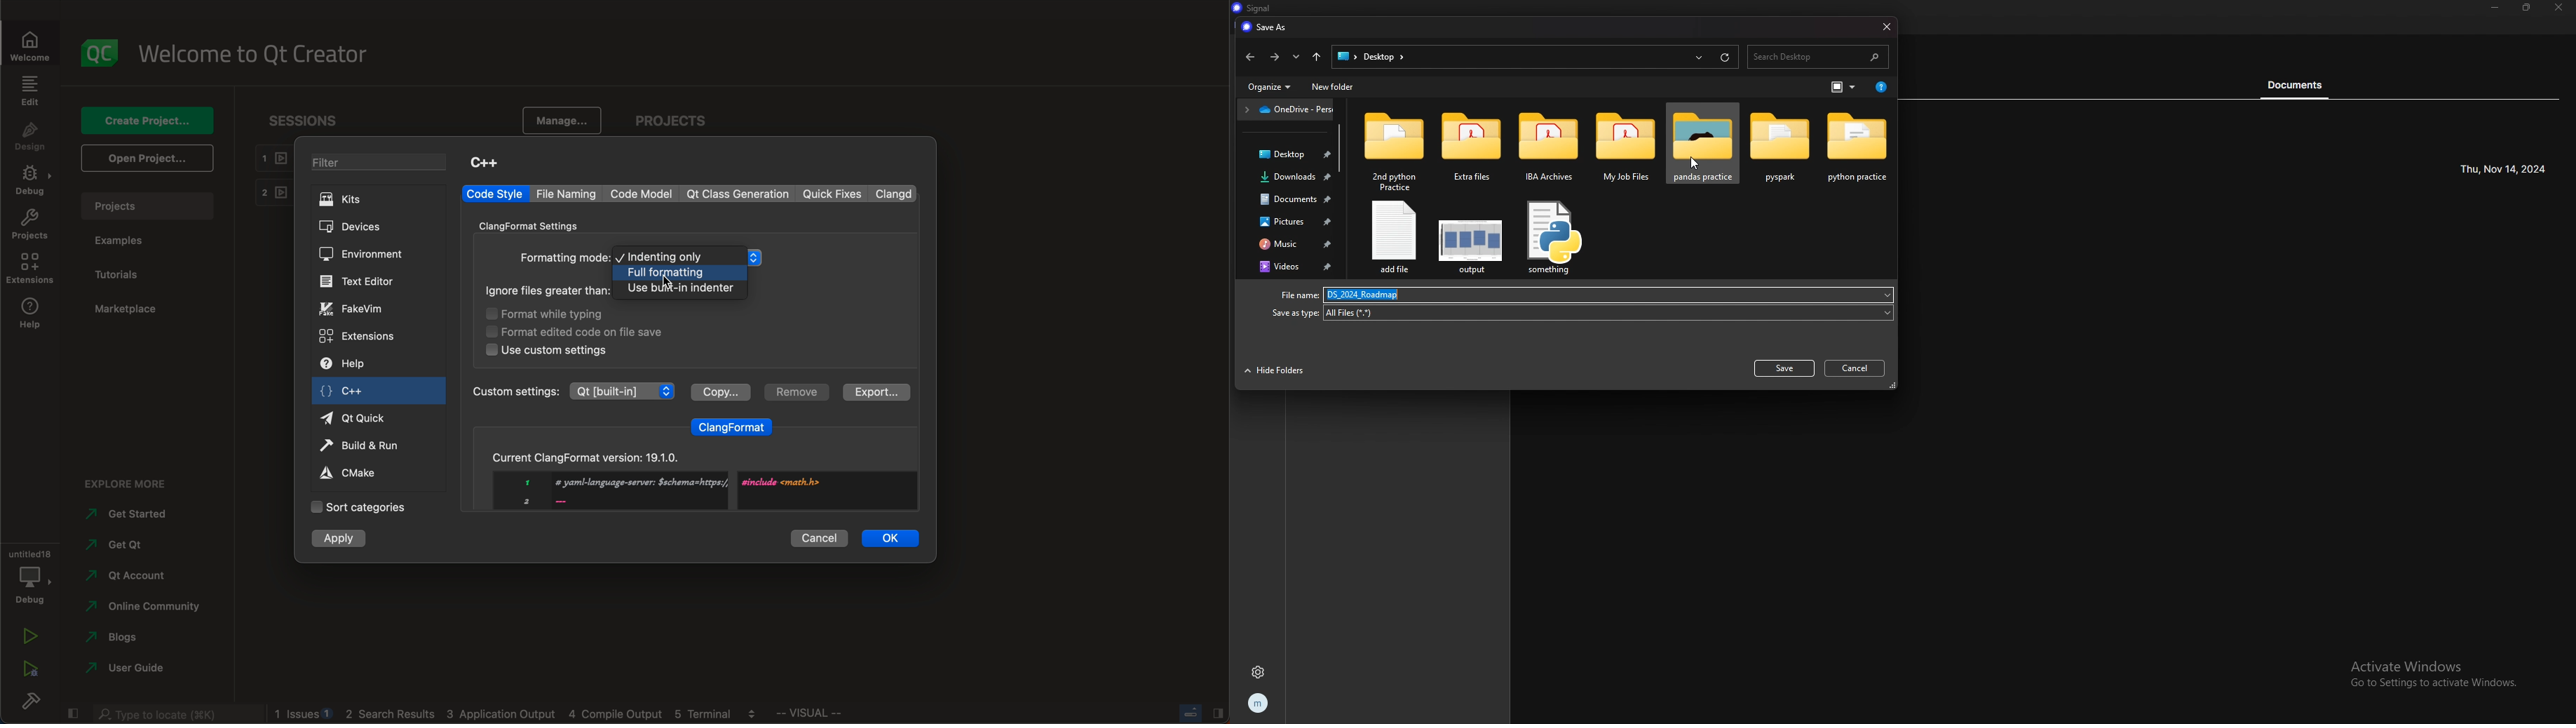  Describe the element at coordinates (29, 269) in the screenshot. I see `extensions` at that location.